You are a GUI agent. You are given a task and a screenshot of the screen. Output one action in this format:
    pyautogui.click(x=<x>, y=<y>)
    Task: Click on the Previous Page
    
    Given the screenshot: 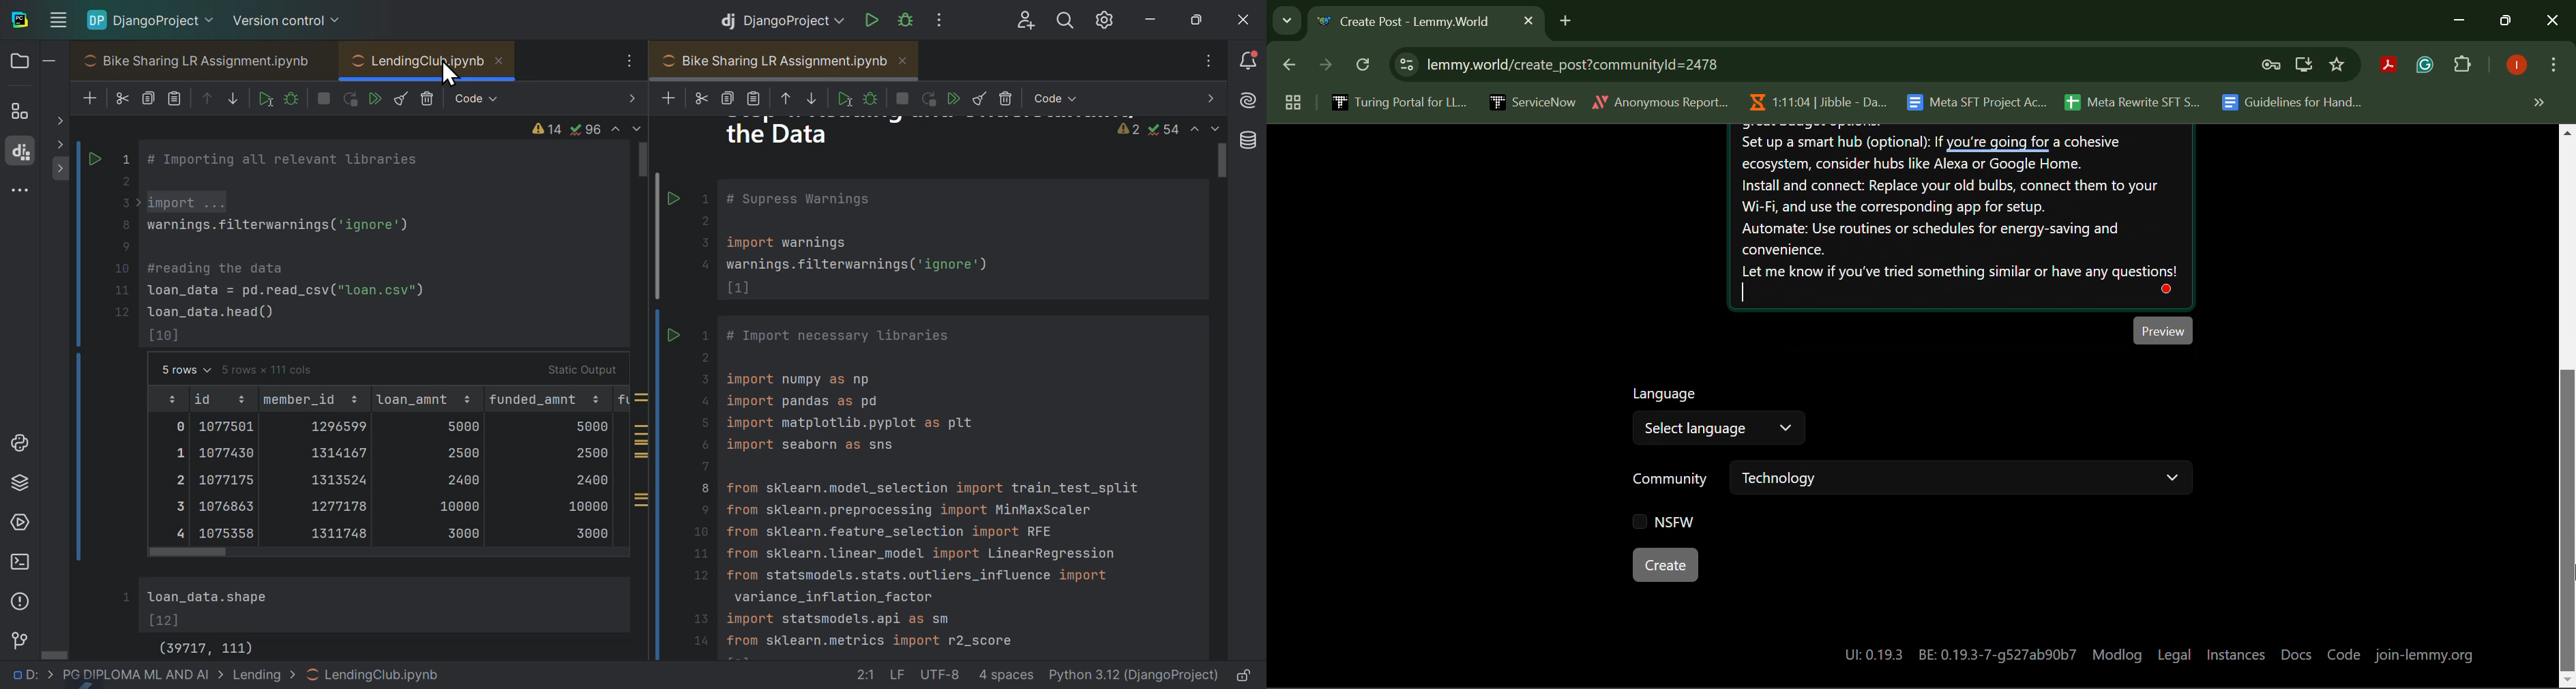 What is the action you would take?
    pyautogui.click(x=1292, y=68)
    